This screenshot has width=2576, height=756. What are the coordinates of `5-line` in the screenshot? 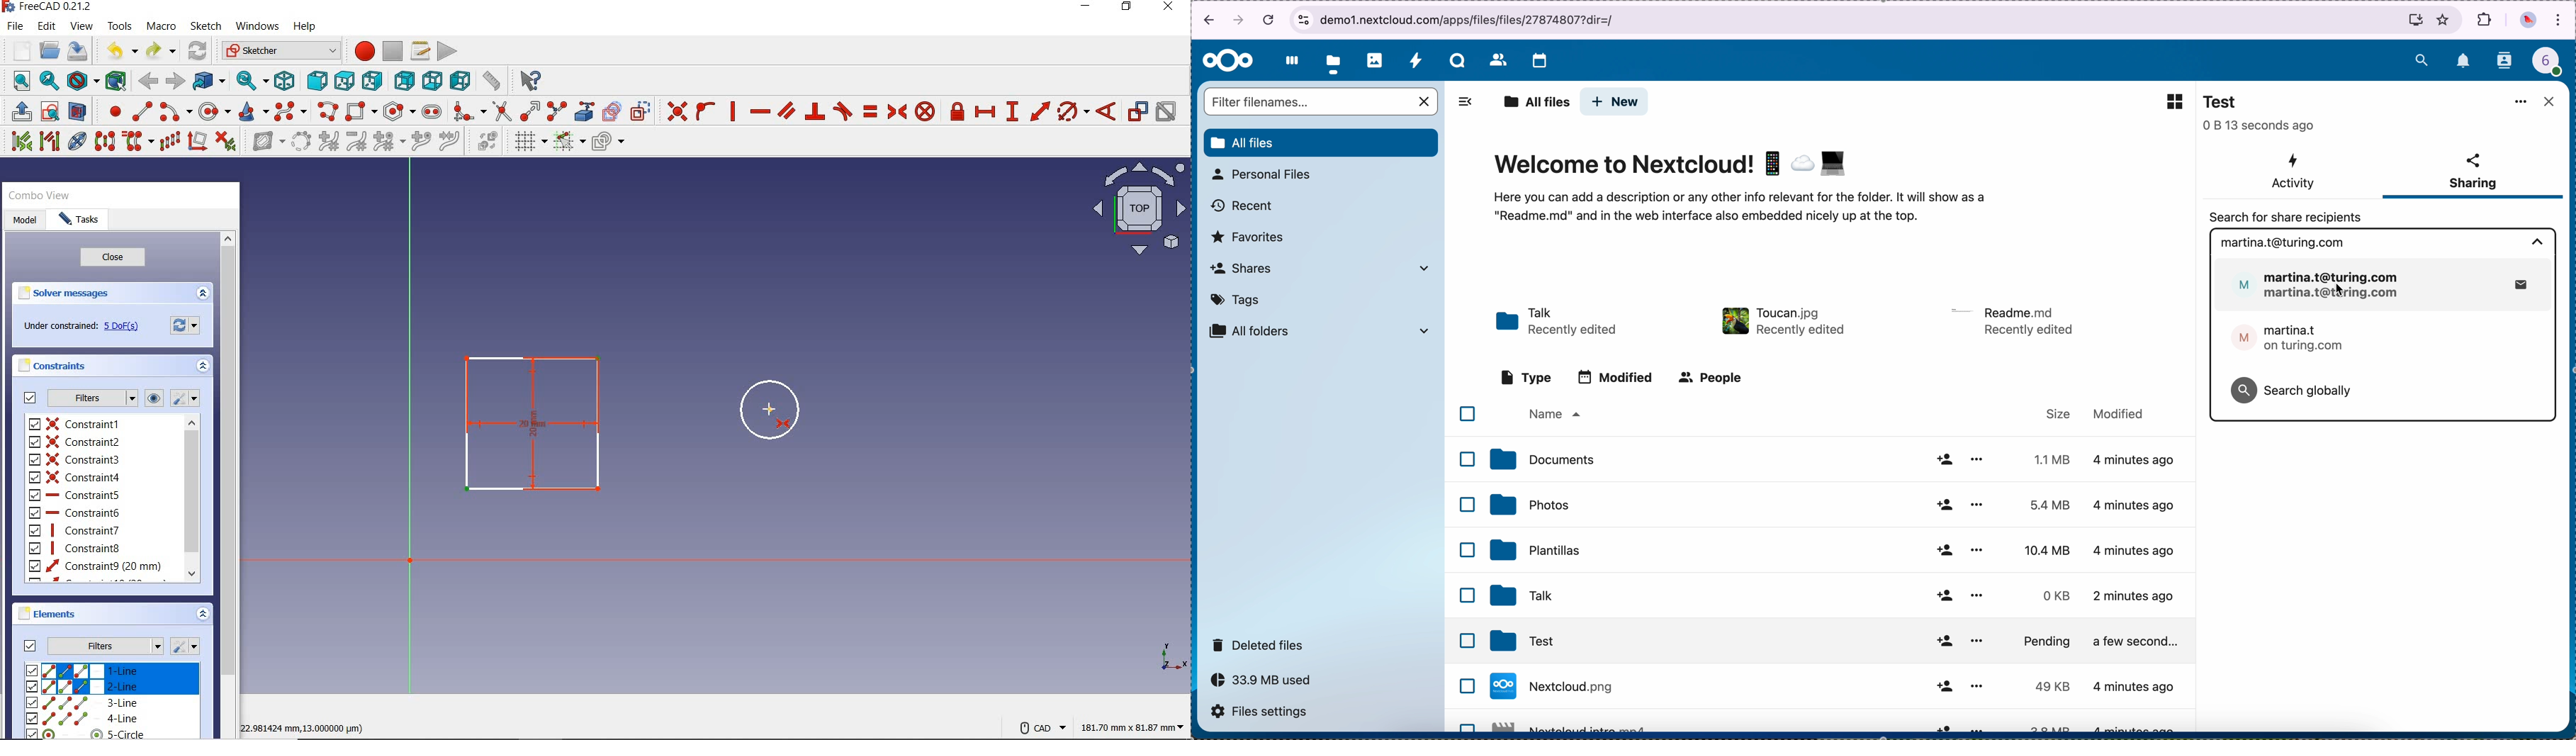 It's located at (111, 734).